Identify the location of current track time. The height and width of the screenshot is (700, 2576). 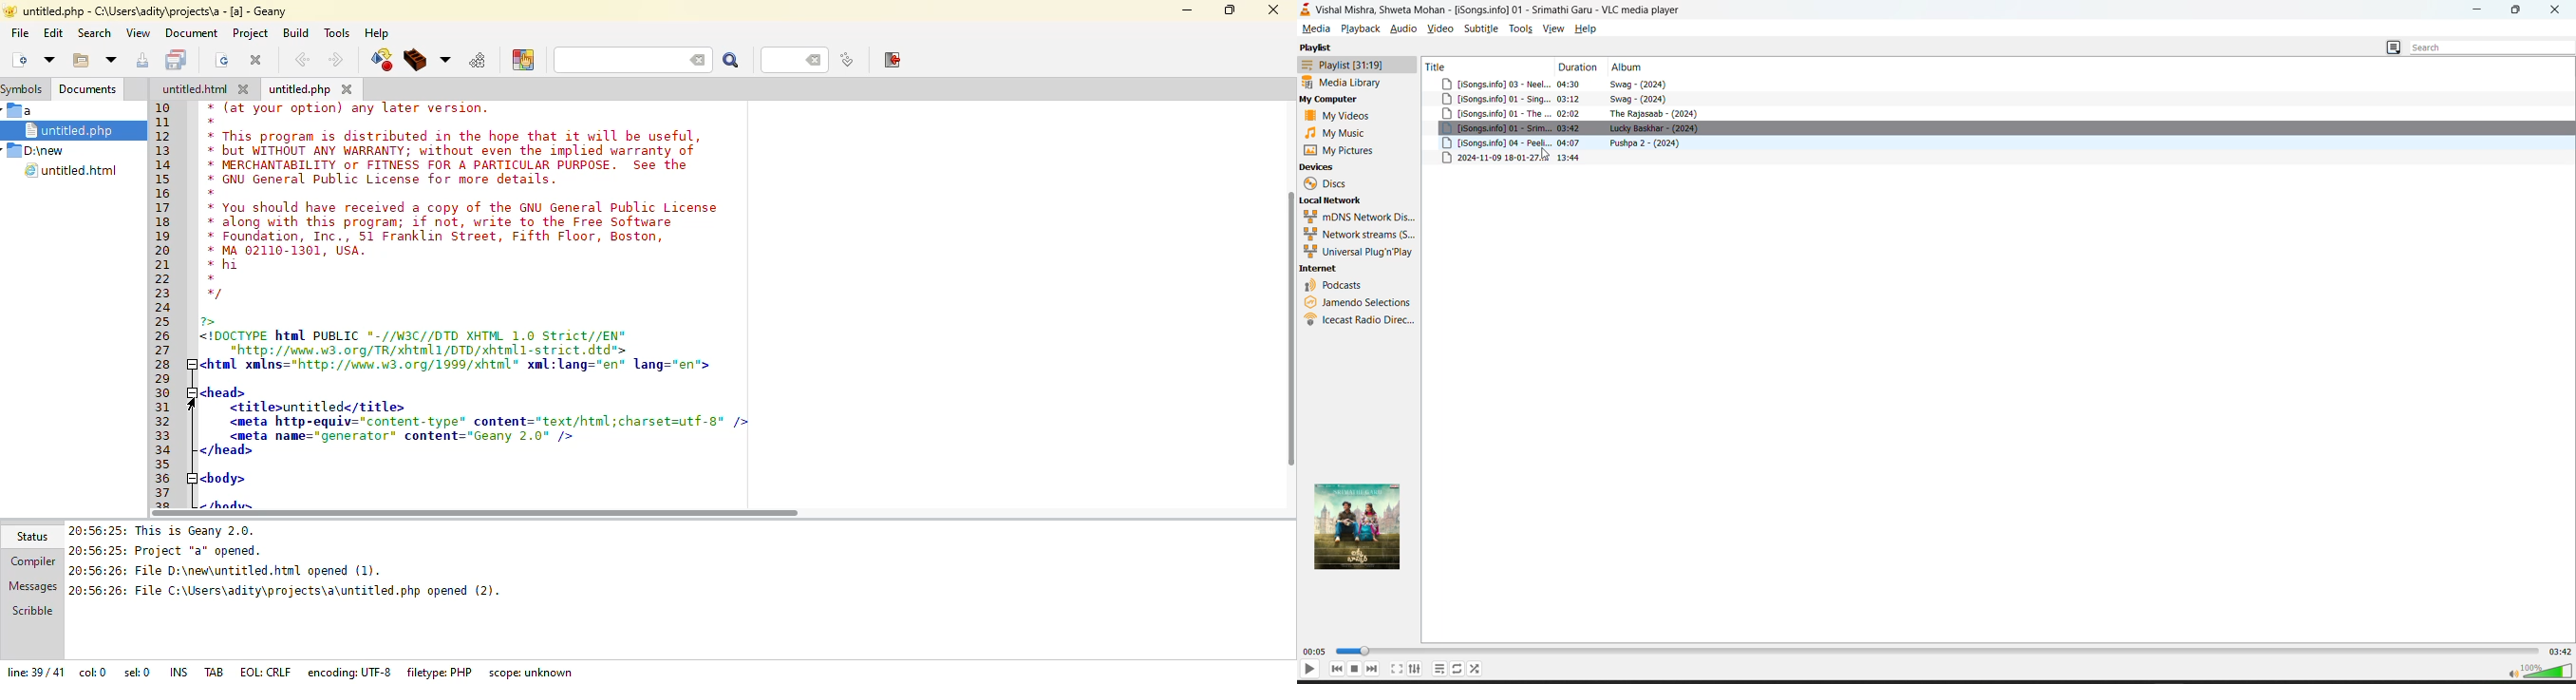
(1314, 651).